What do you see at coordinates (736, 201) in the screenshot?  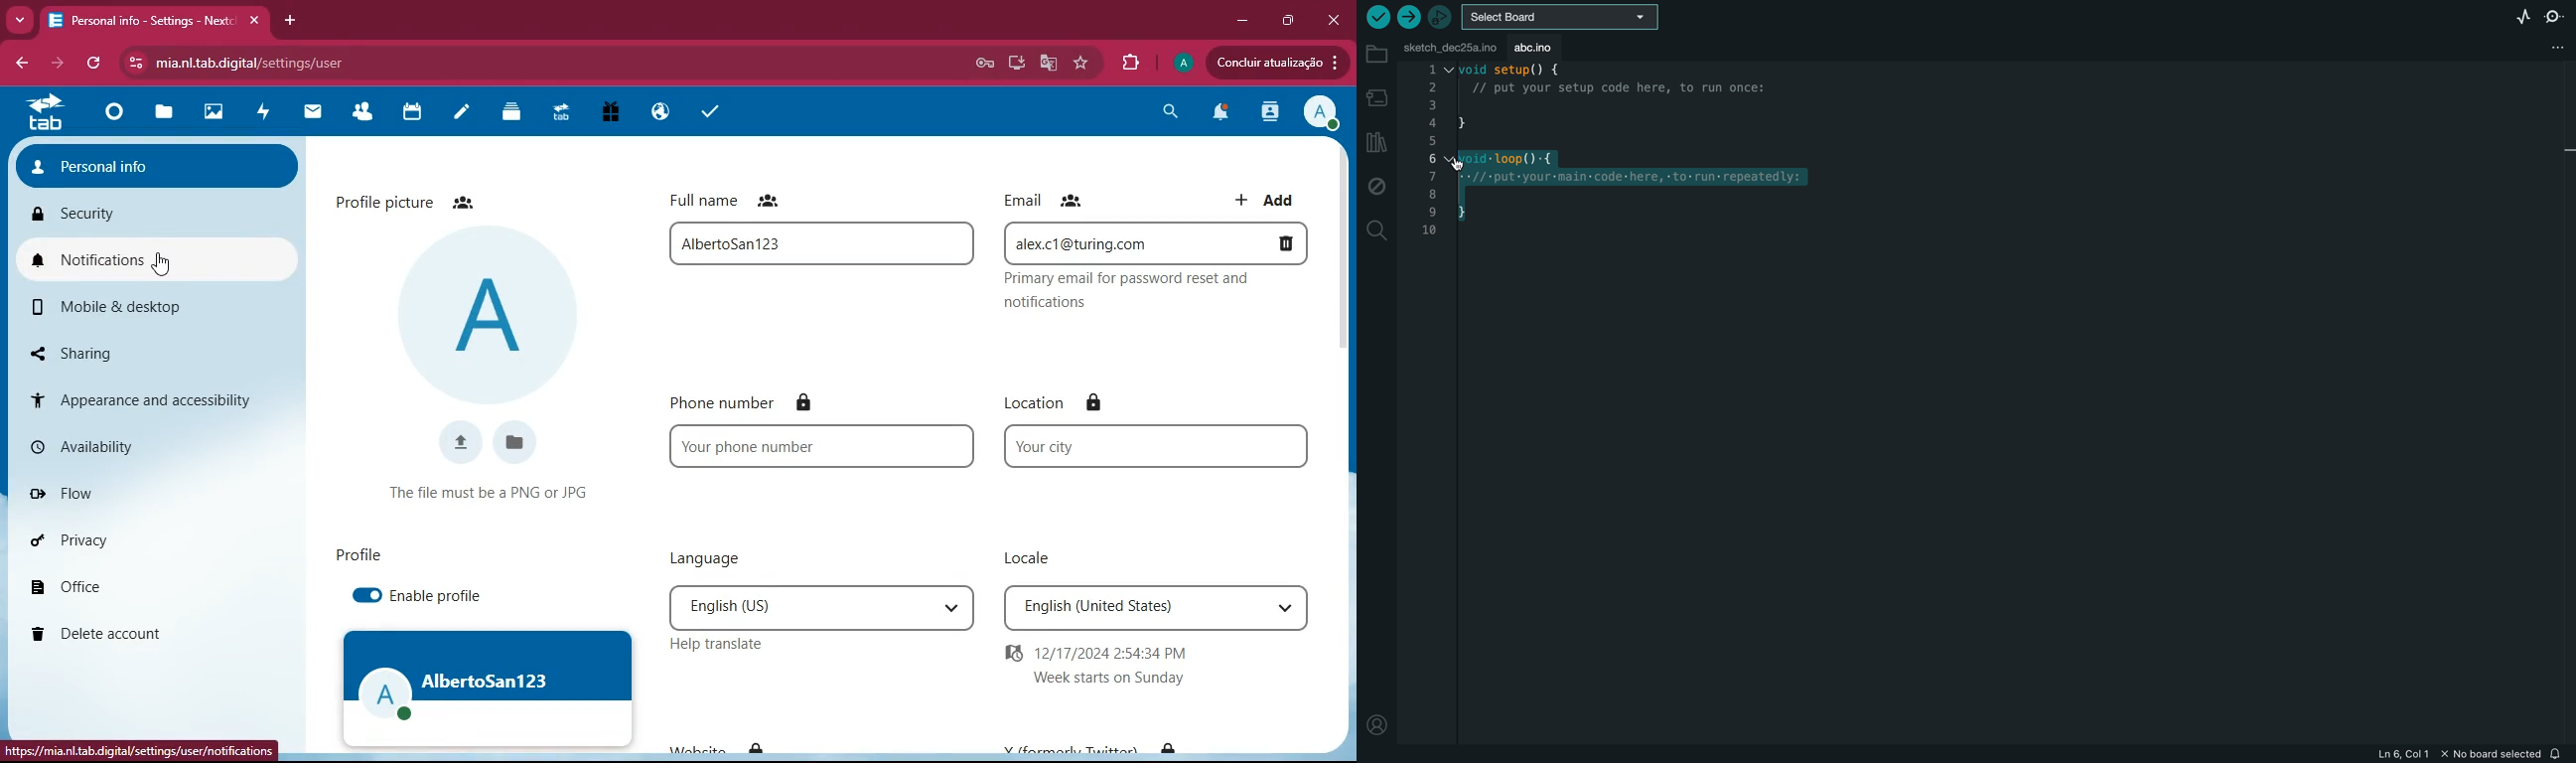 I see `full name` at bounding box center [736, 201].